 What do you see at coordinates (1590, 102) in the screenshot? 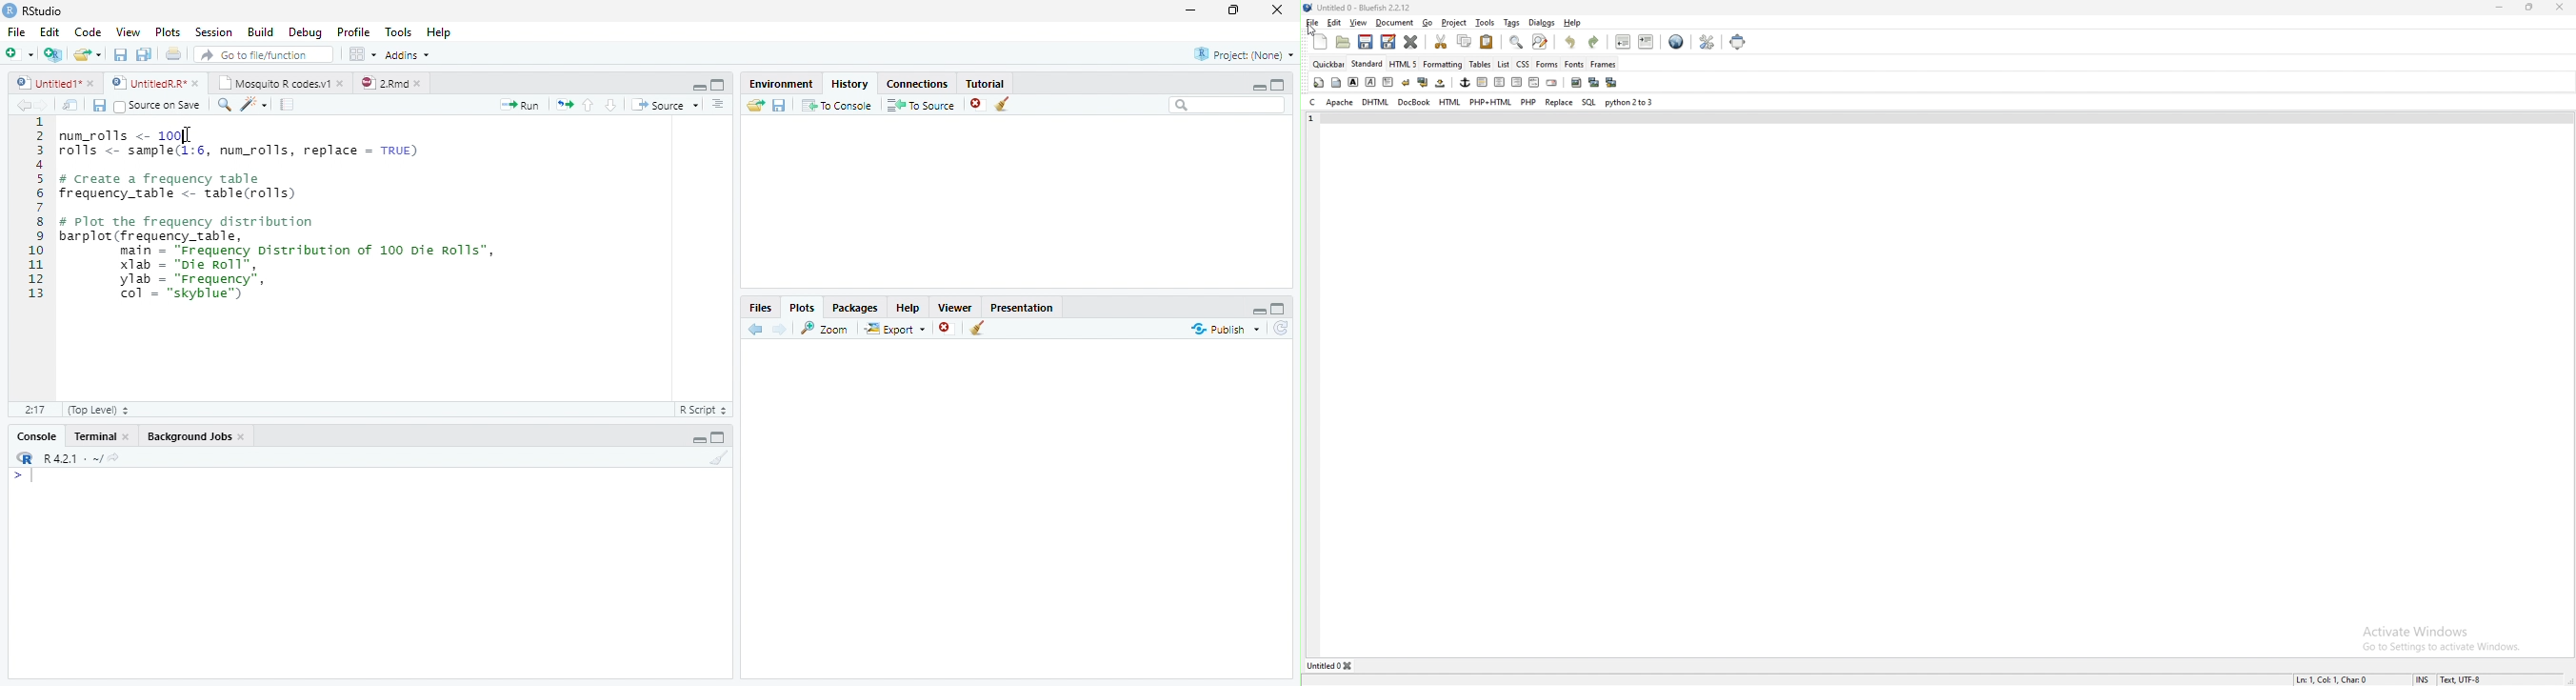
I see `sql` at bounding box center [1590, 102].